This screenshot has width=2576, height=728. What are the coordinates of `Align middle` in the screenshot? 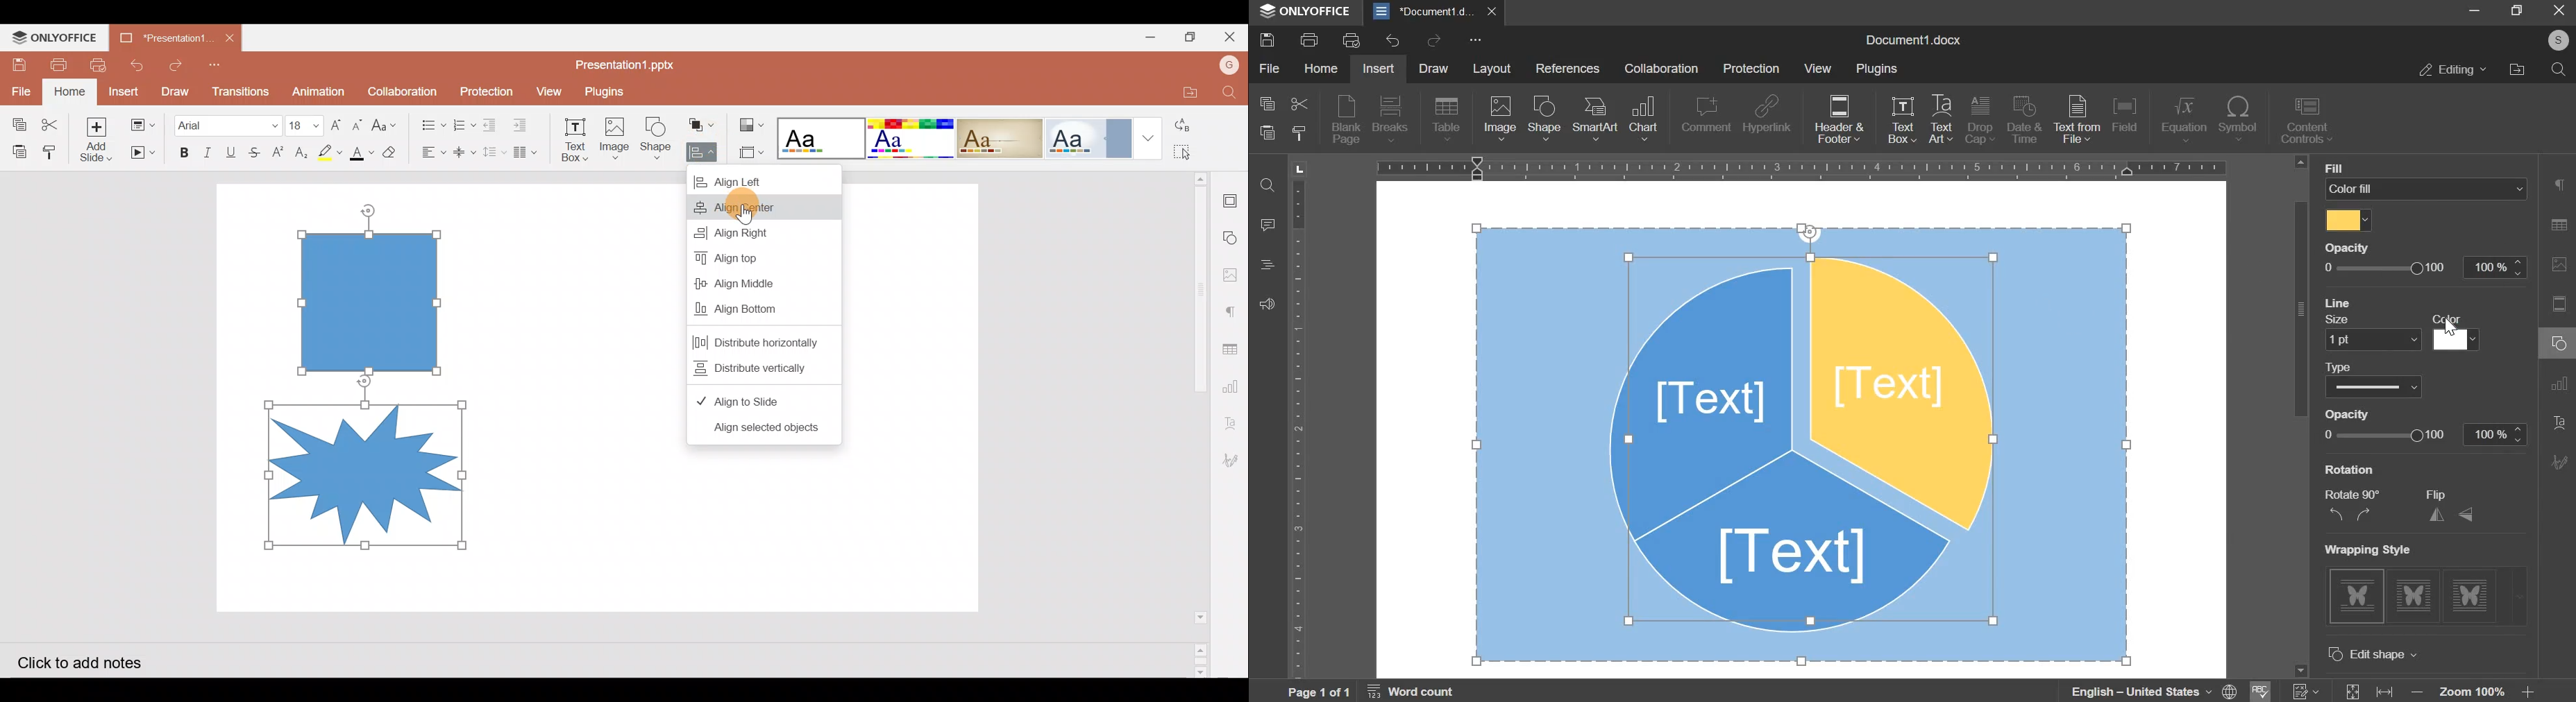 It's located at (754, 281).